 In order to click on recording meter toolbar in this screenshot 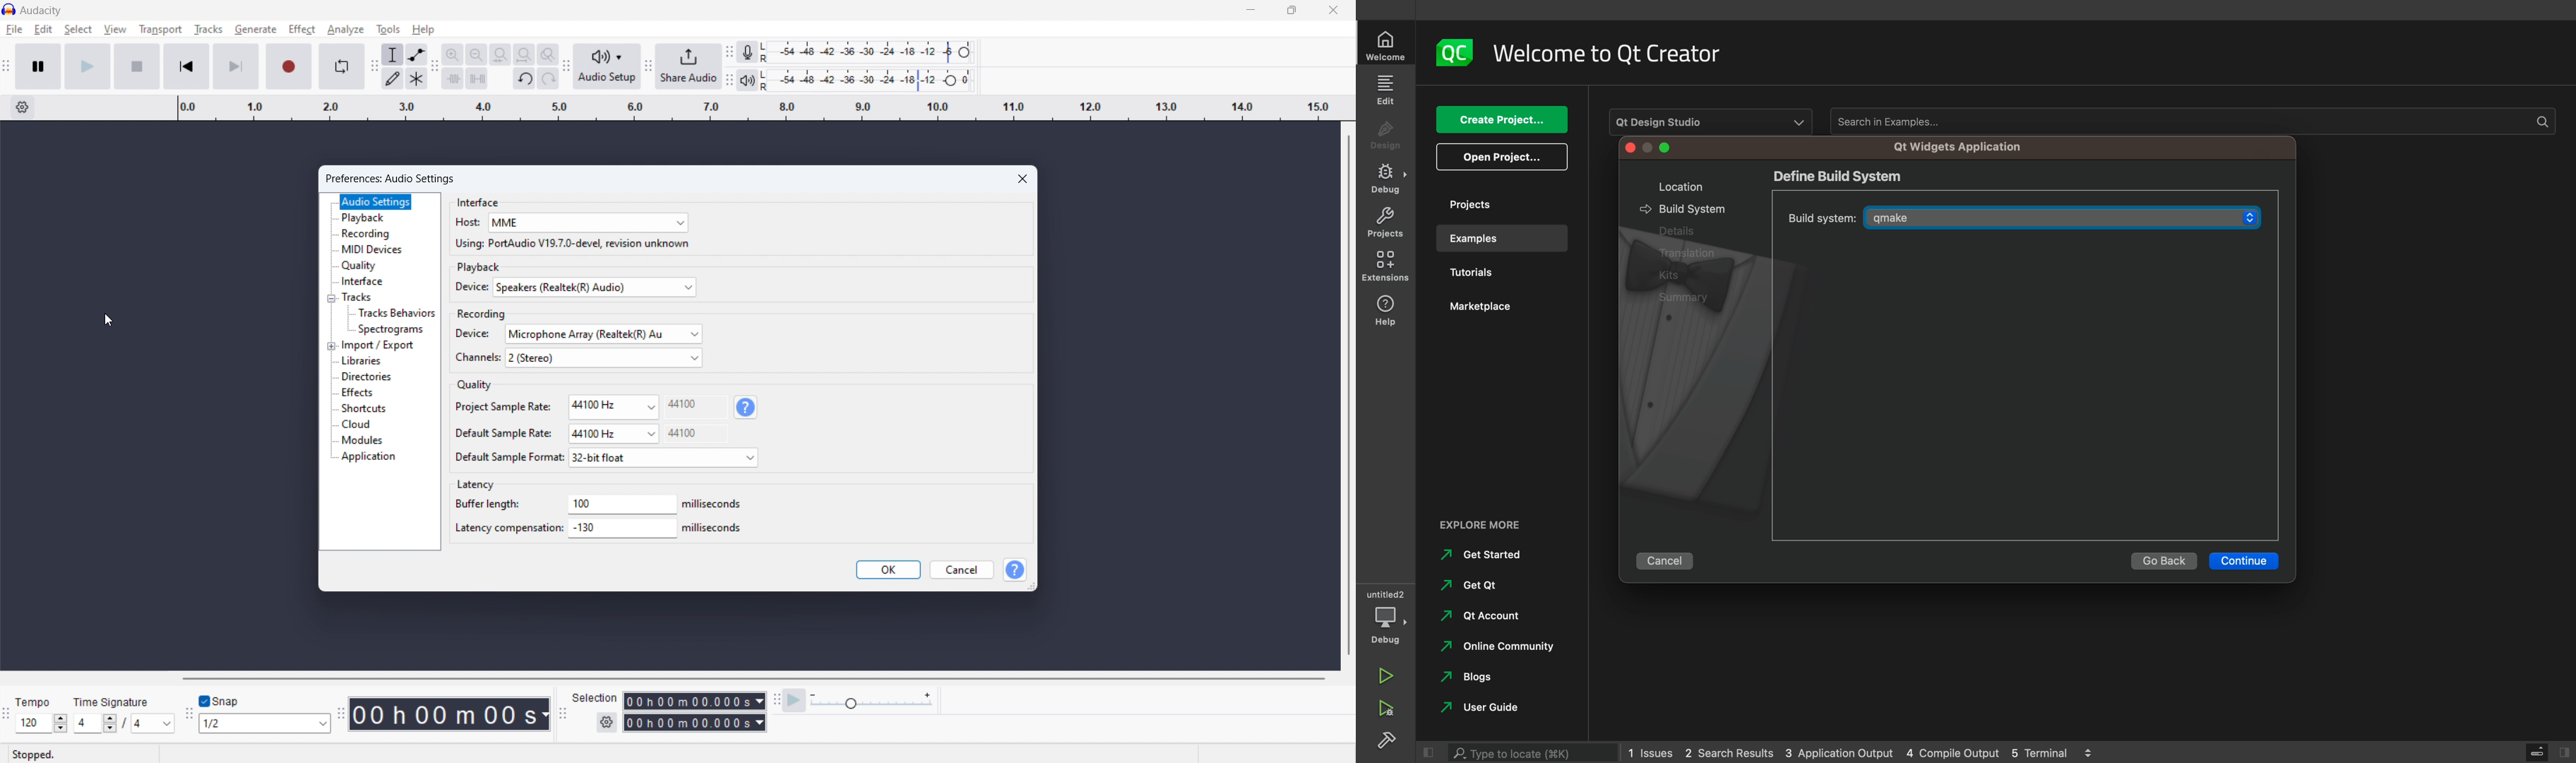, I will do `click(729, 52)`.